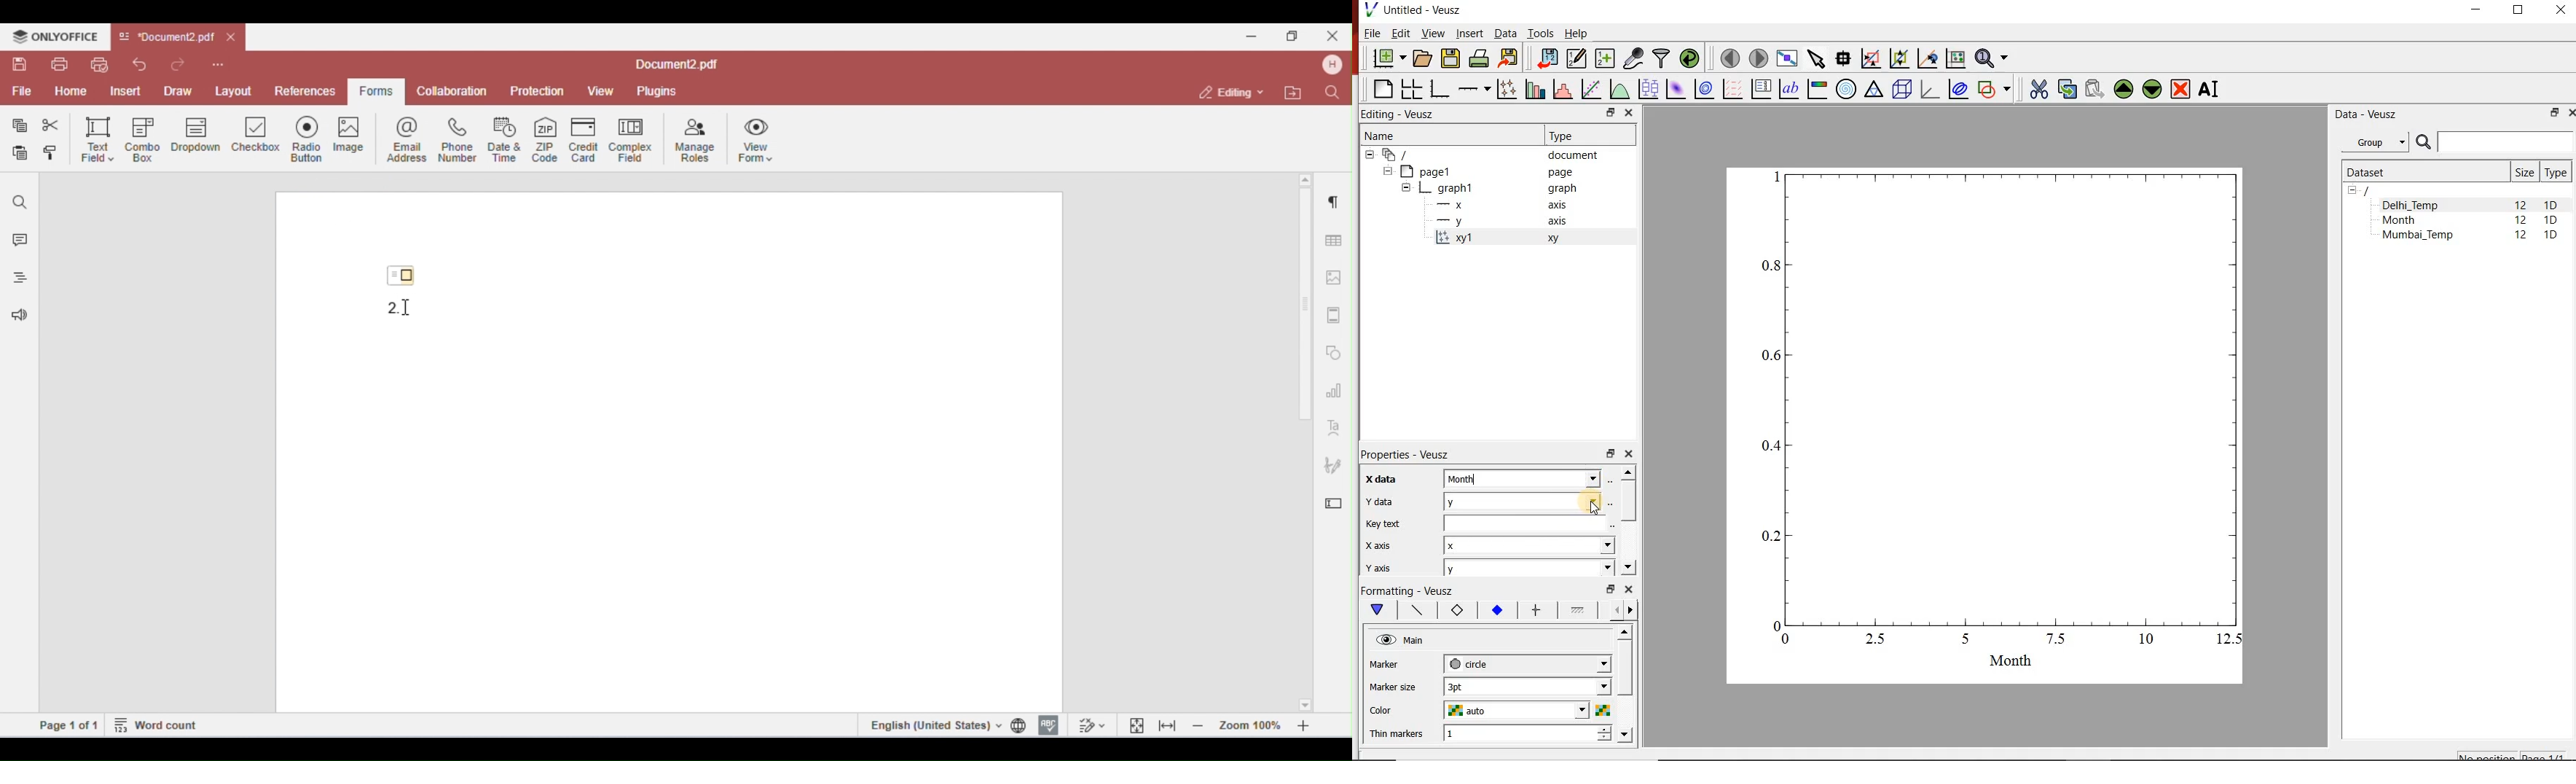 This screenshot has height=784, width=2576. I want to click on scrollbar, so click(1627, 520).